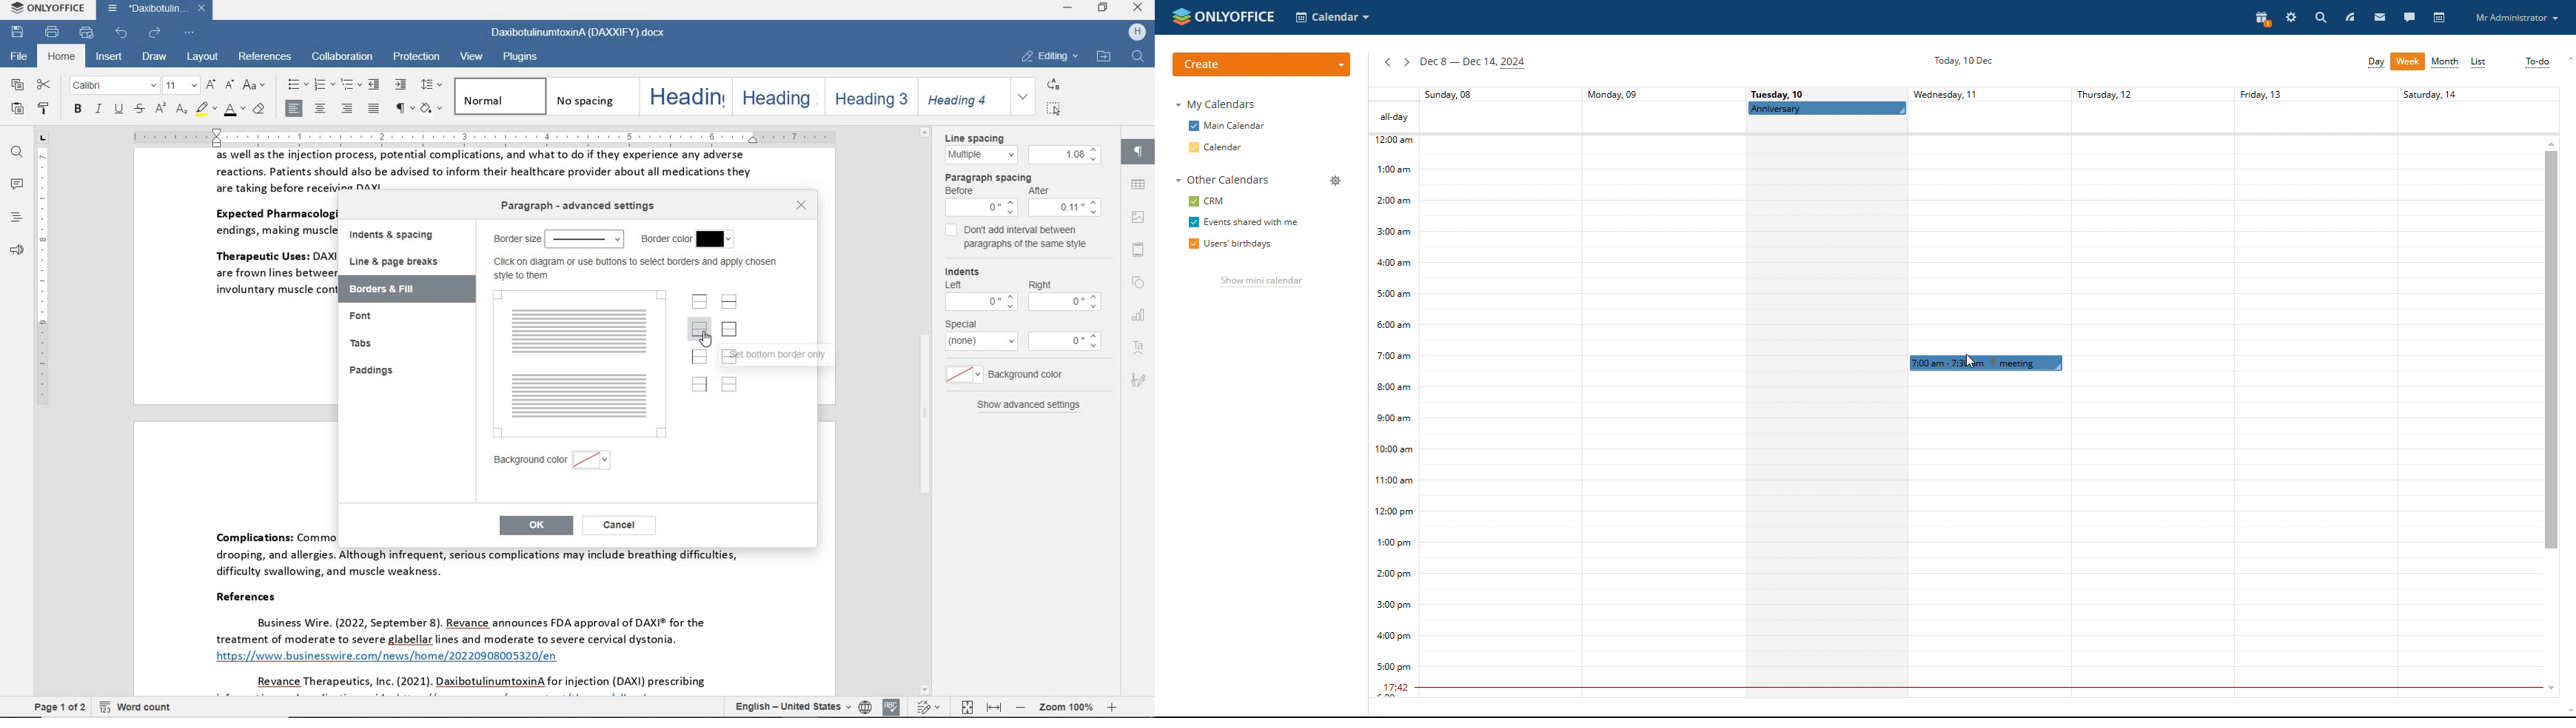 The height and width of the screenshot is (728, 2576). I want to click on scrollbar, so click(1113, 413).